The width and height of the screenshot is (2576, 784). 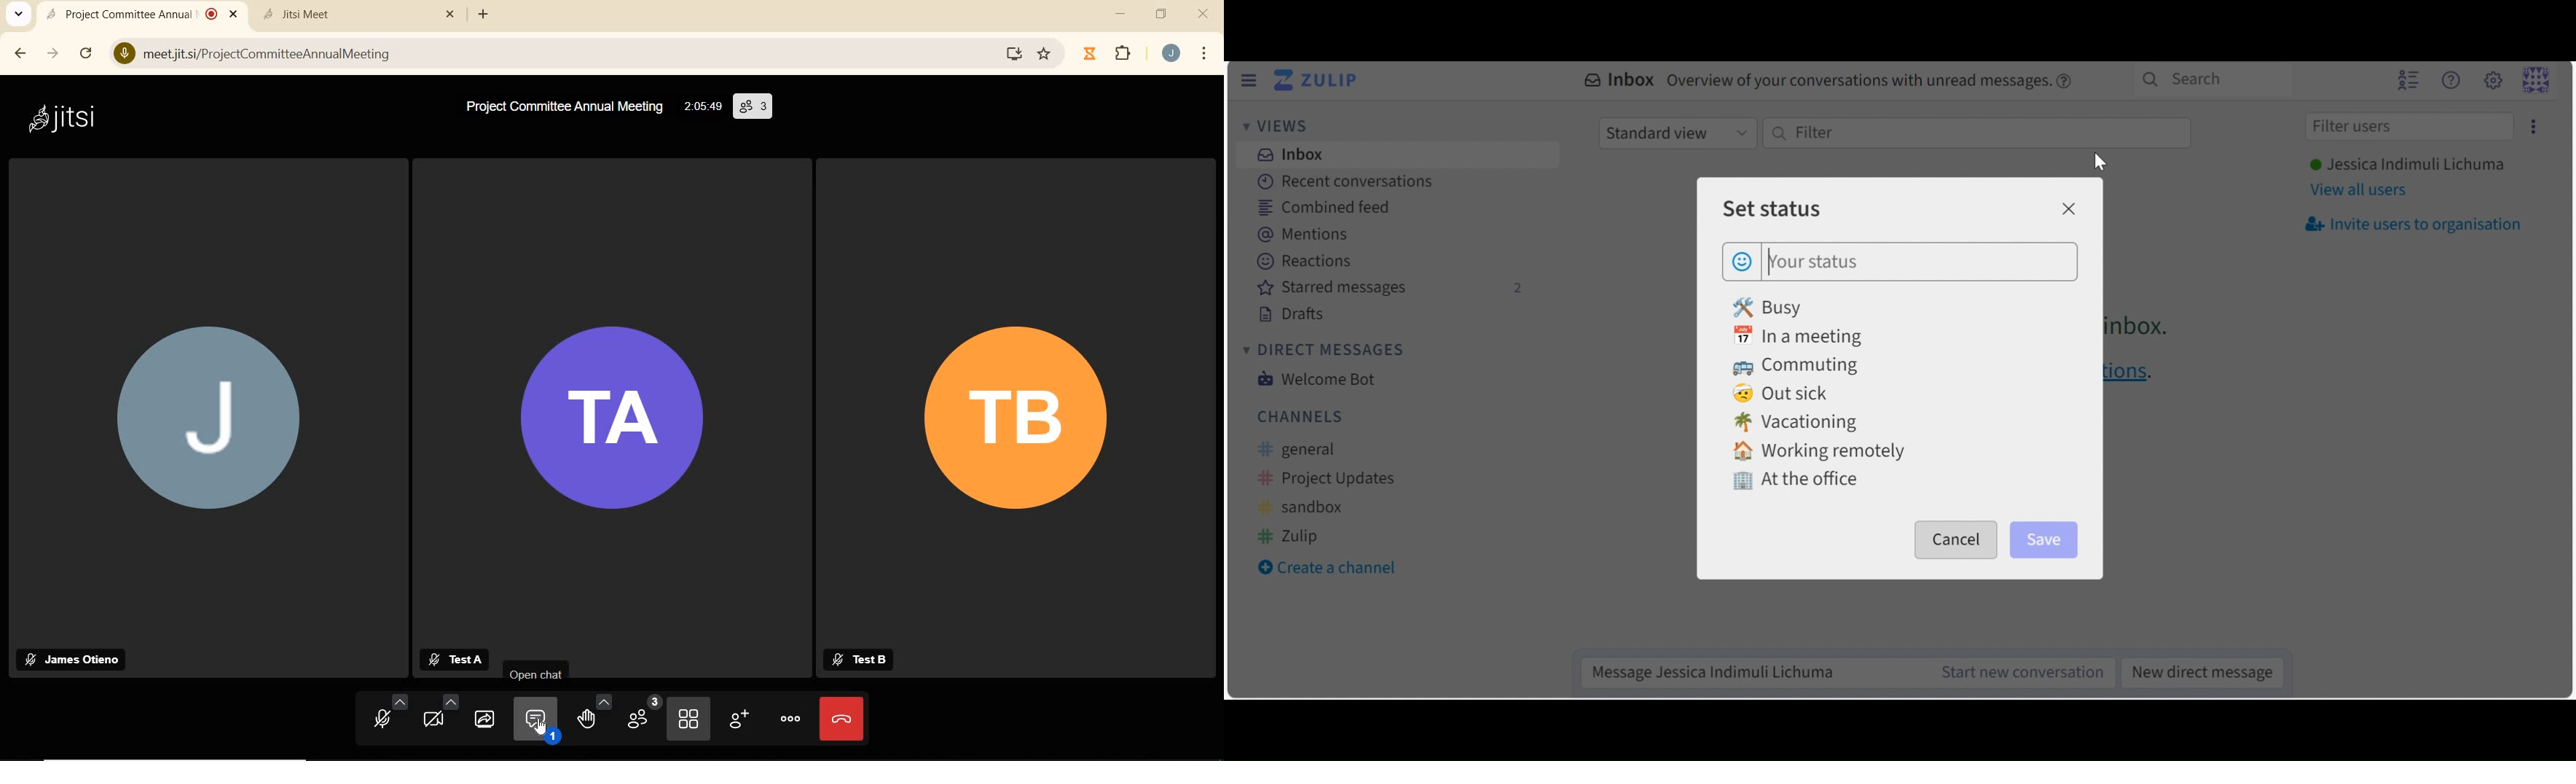 What do you see at coordinates (20, 53) in the screenshot?
I see `back` at bounding box center [20, 53].